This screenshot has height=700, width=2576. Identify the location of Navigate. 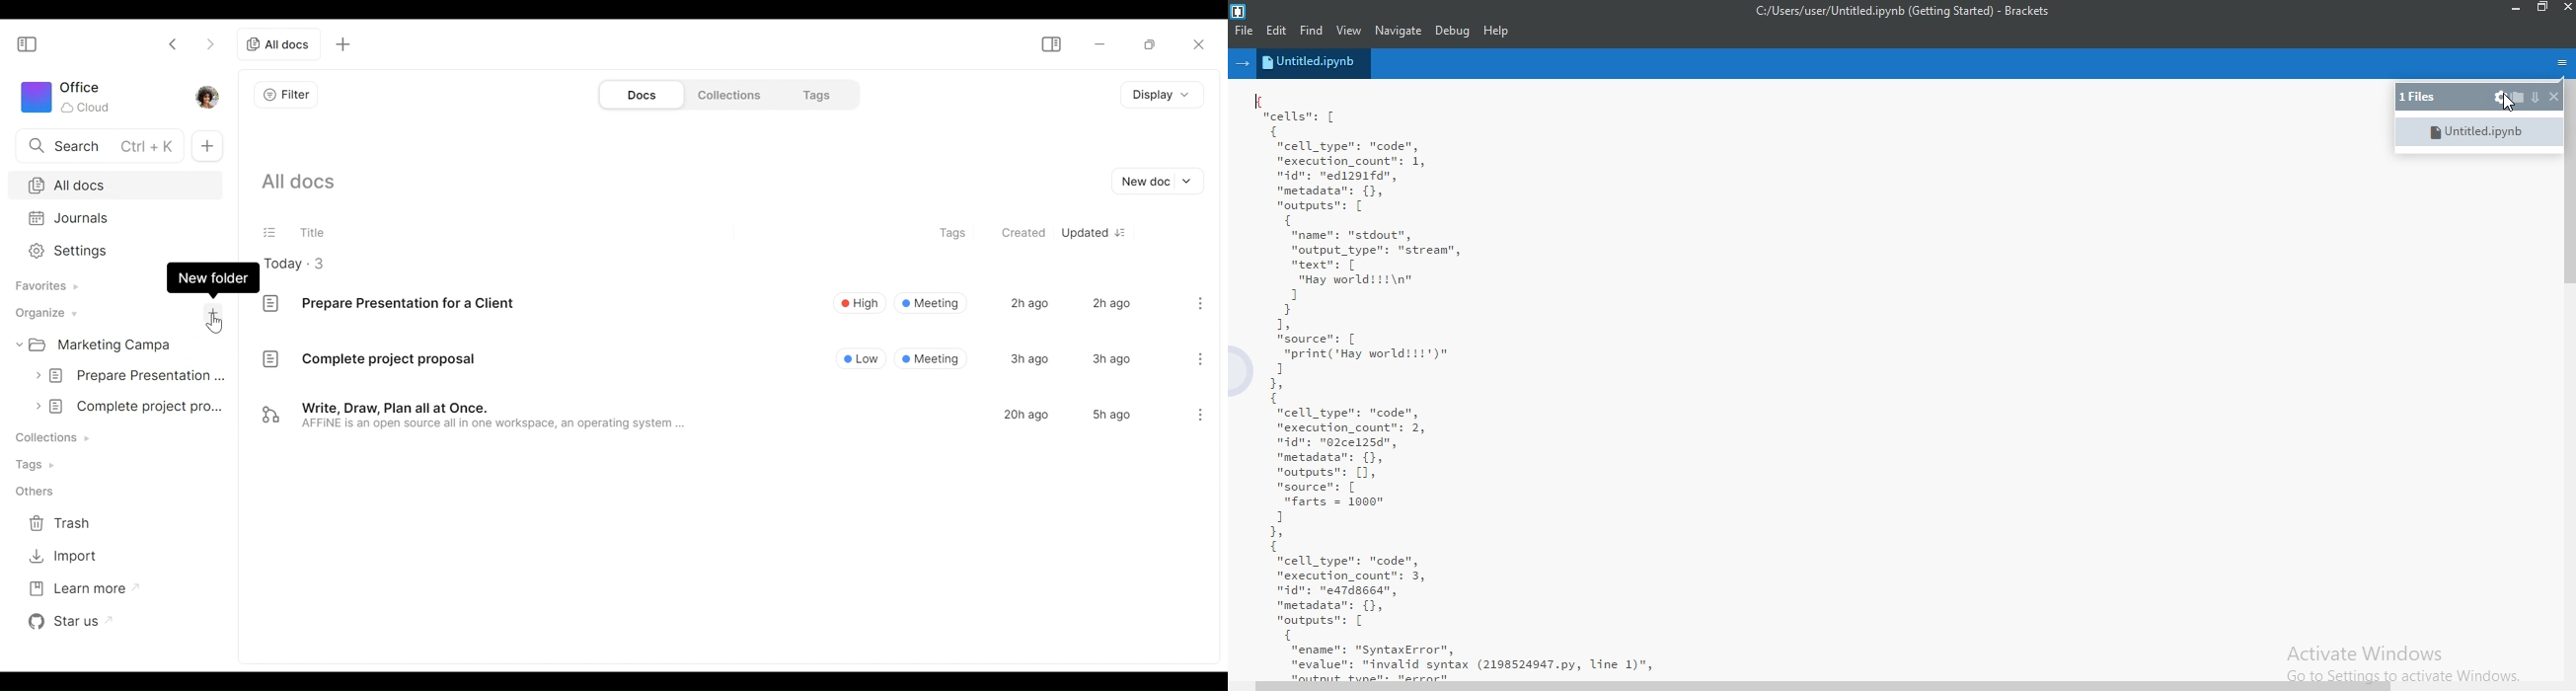
(1398, 32).